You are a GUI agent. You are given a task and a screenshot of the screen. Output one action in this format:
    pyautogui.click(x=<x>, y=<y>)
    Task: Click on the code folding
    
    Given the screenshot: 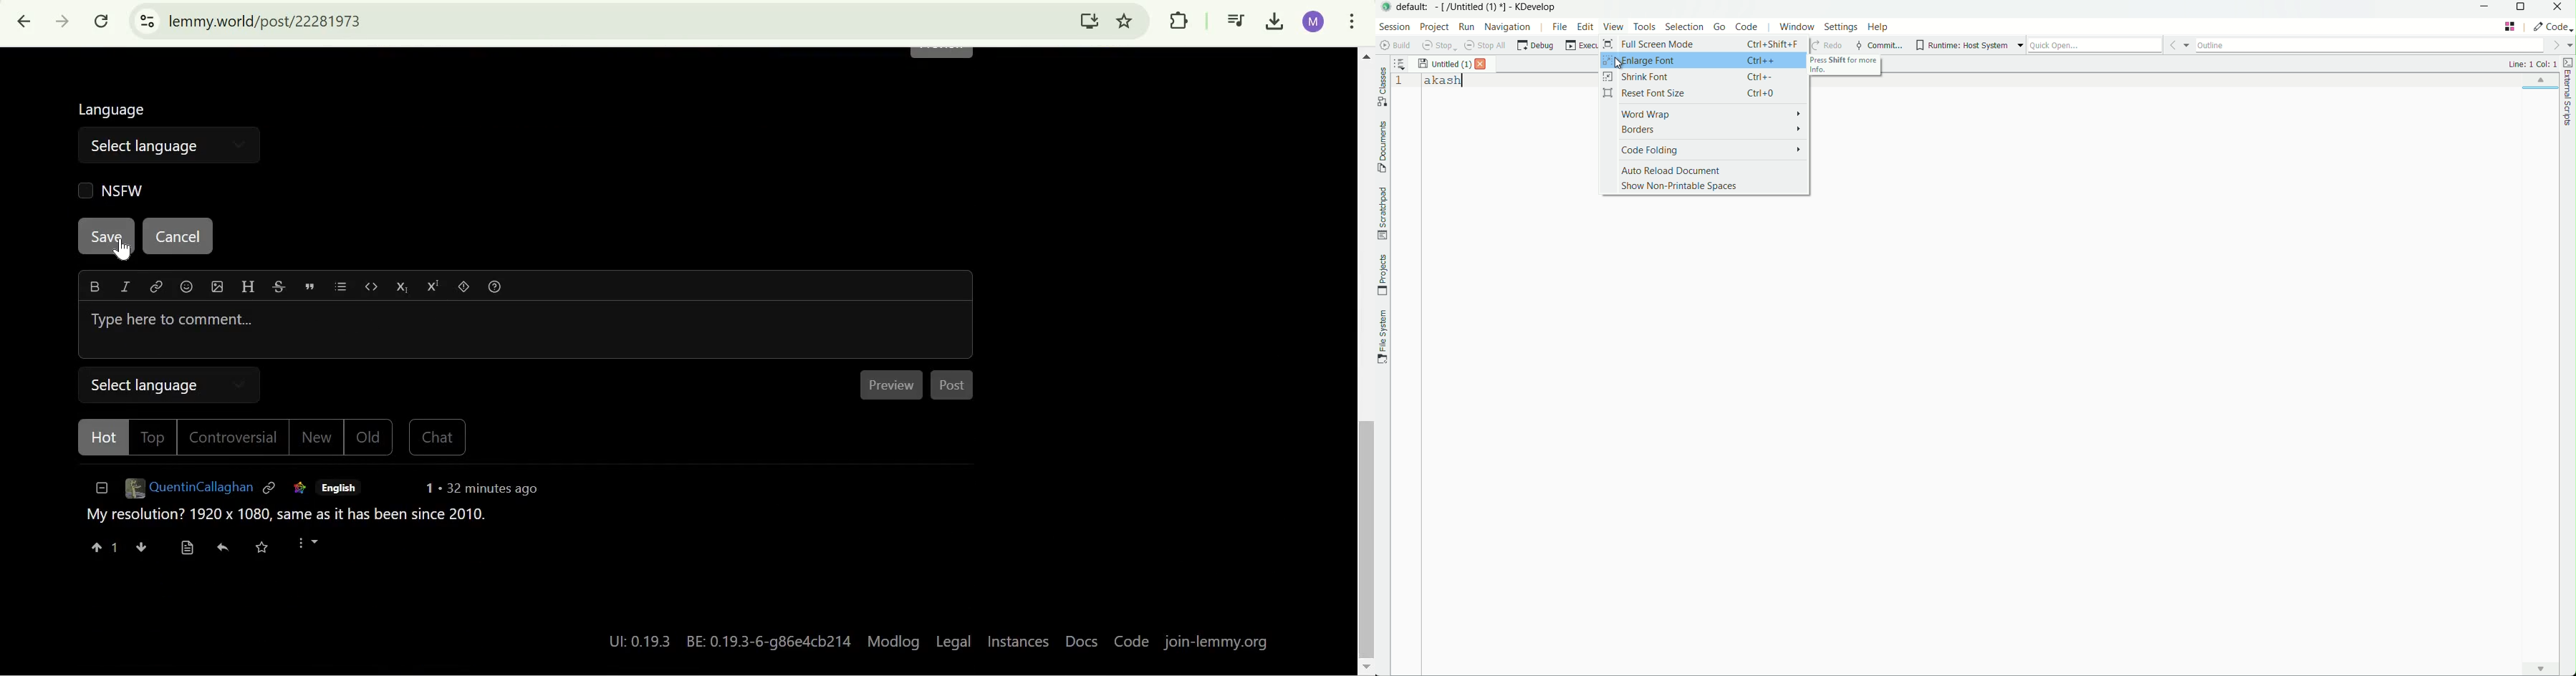 What is the action you would take?
    pyautogui.click(x=1706, y=150)
    